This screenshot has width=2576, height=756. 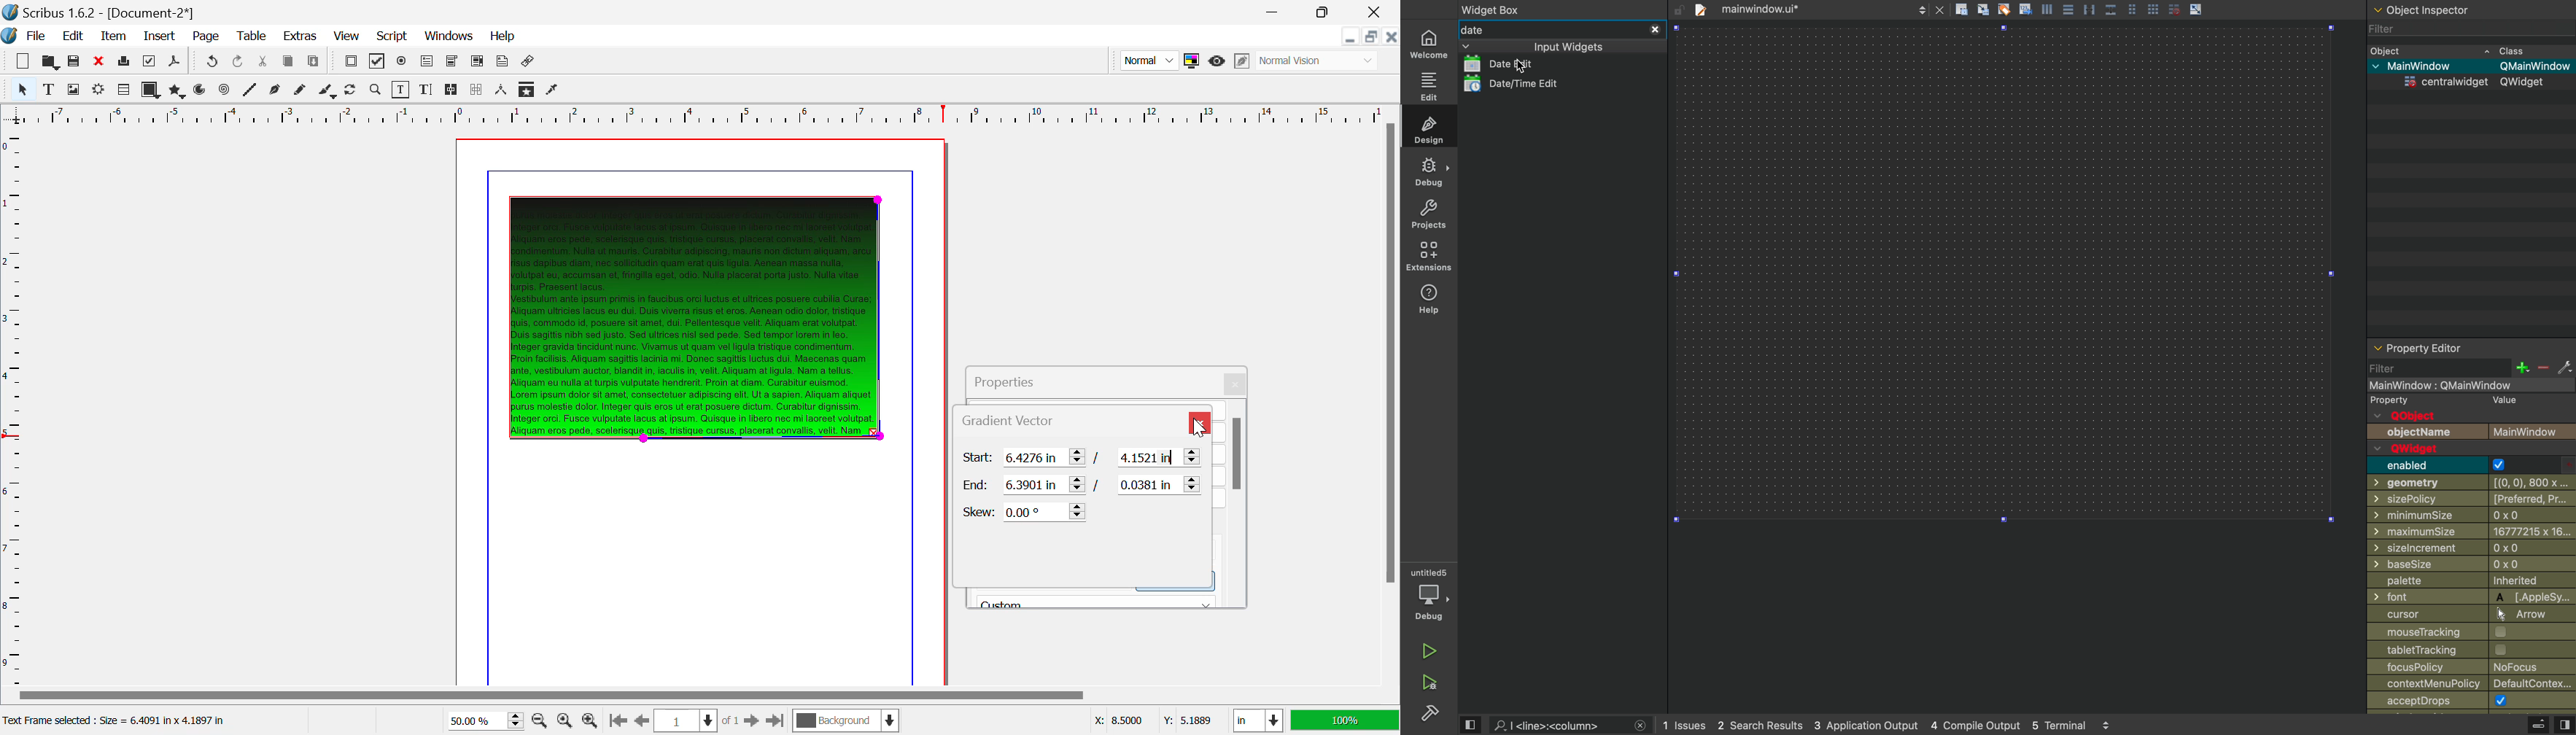 I want to click on Edit, so click(x=70, y=36).